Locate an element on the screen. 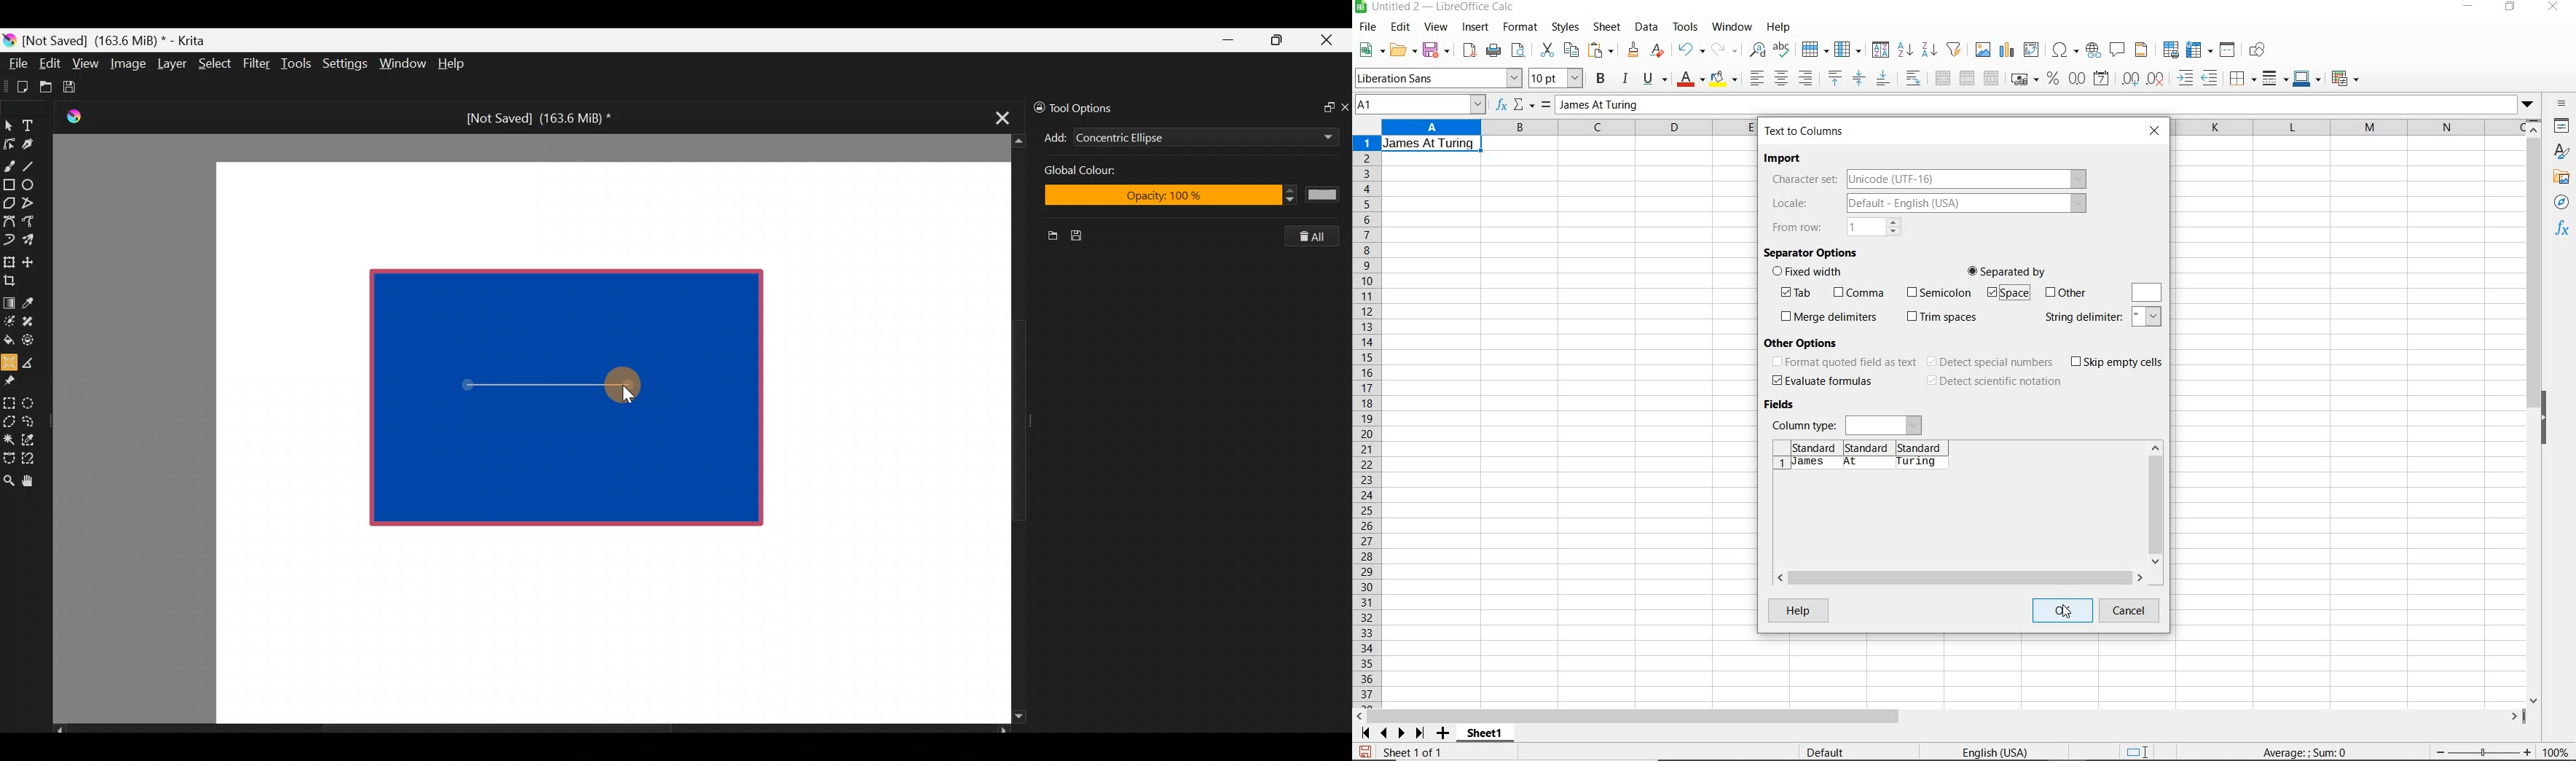 This screenshot has width=2576, height=784. Tools is located at coordinates (299, 64).